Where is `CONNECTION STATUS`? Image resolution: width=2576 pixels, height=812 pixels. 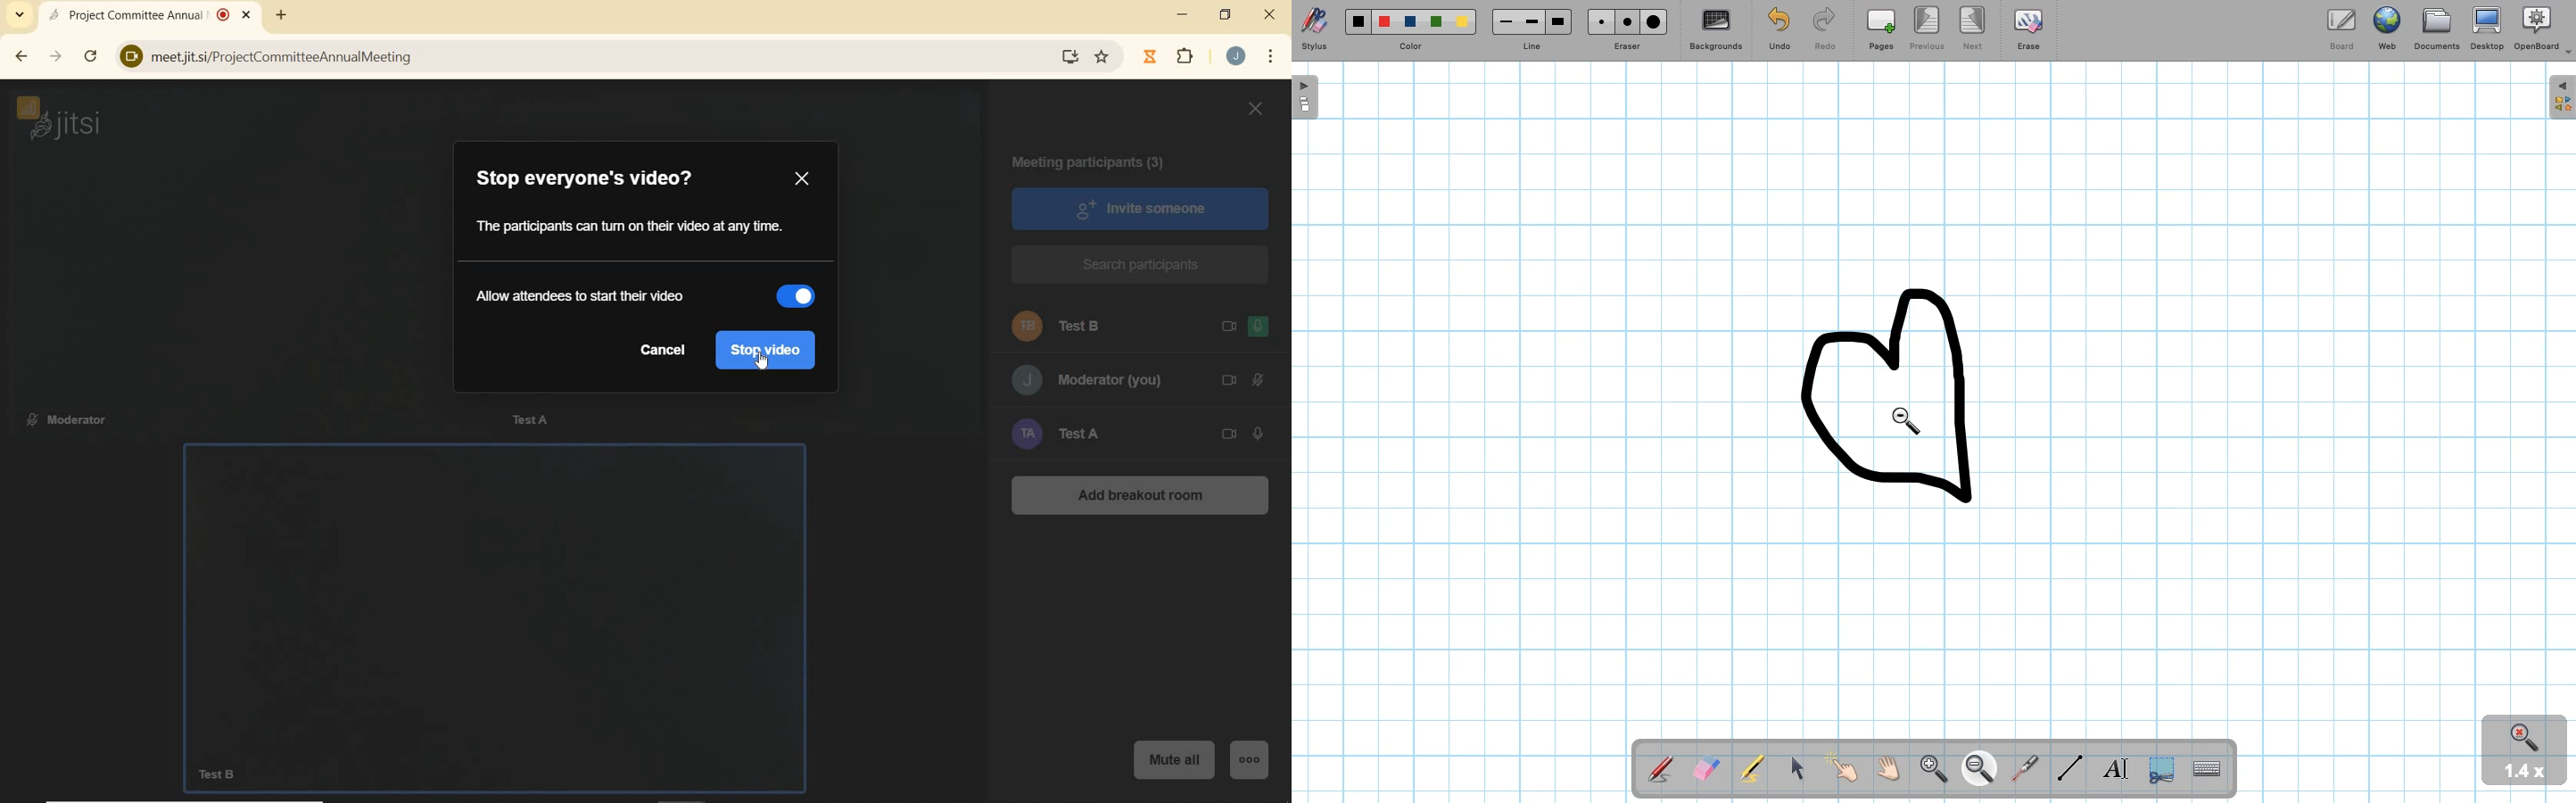
CONNECTION STATUS is located at coordinates (28, 112).